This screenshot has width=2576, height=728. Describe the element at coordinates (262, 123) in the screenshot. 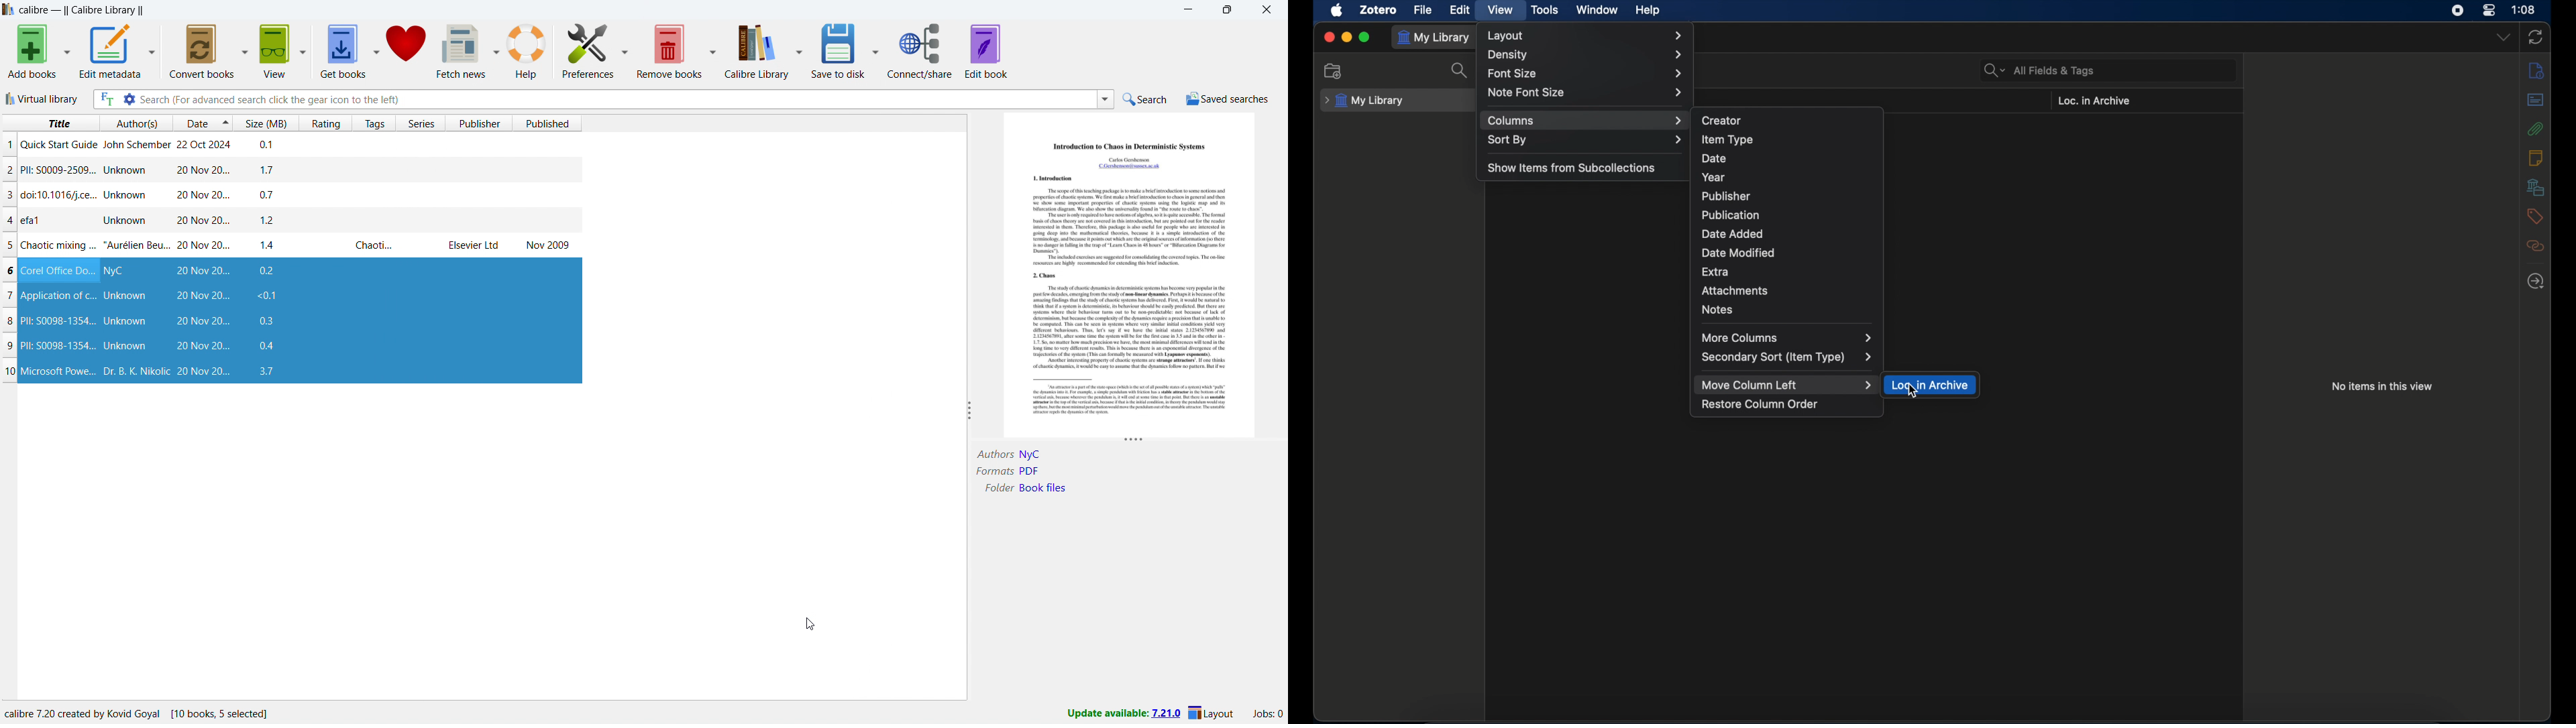

I see `sort by size` at that location.